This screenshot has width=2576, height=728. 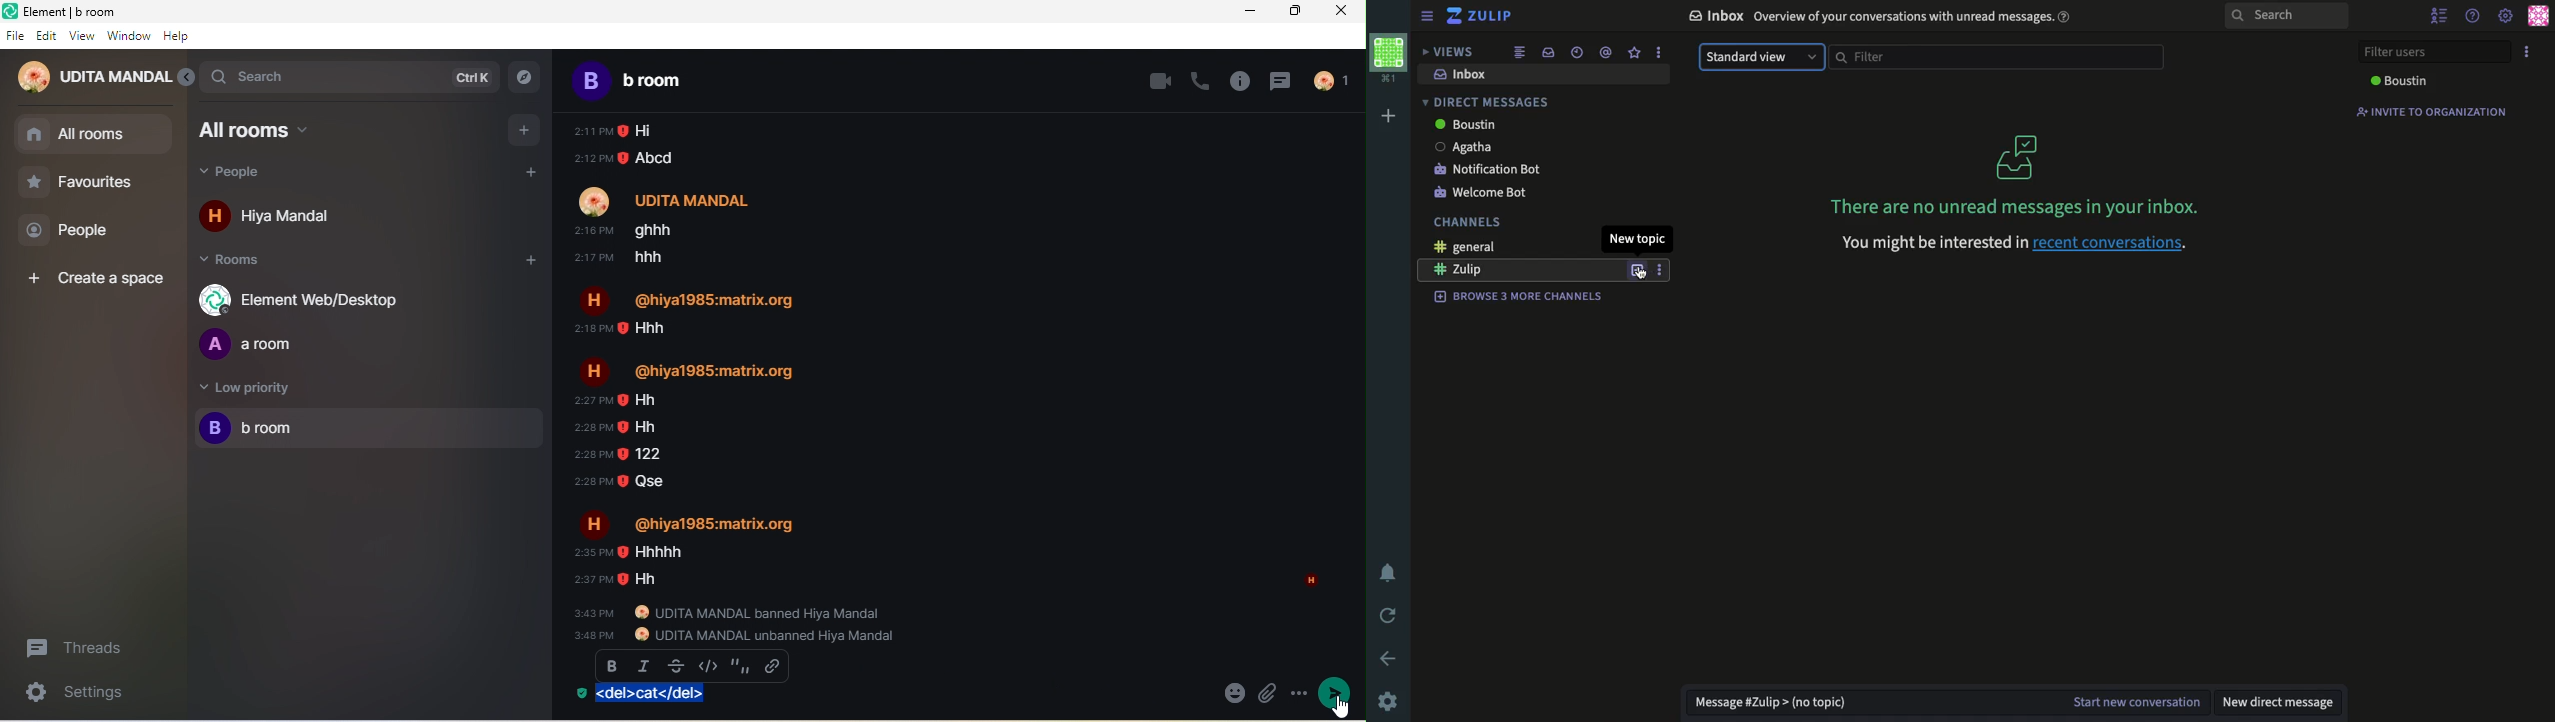 What do you see at coordinates (1235, 694) in the screenshot?
I see `attachement` at bounding box center [1235, 694].